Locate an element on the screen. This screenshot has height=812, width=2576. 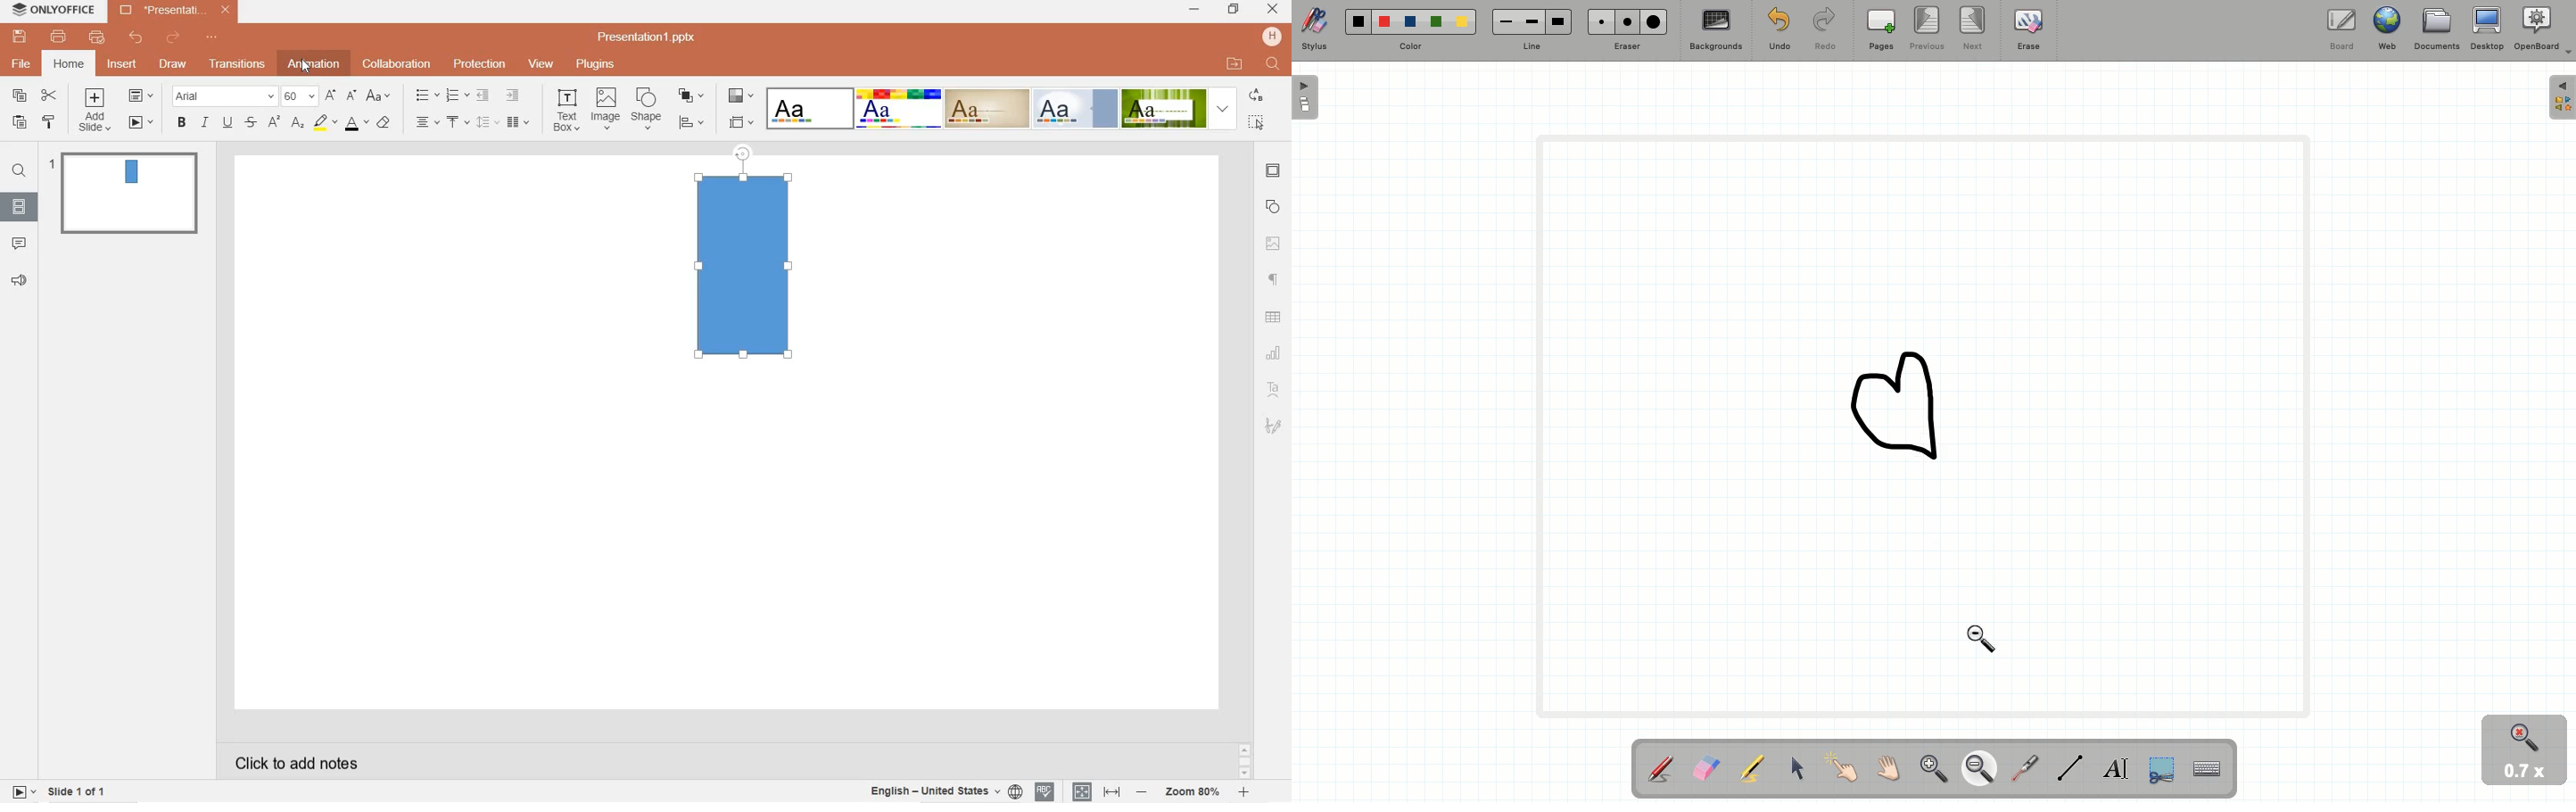
draw is located at coordinates (172, 62).